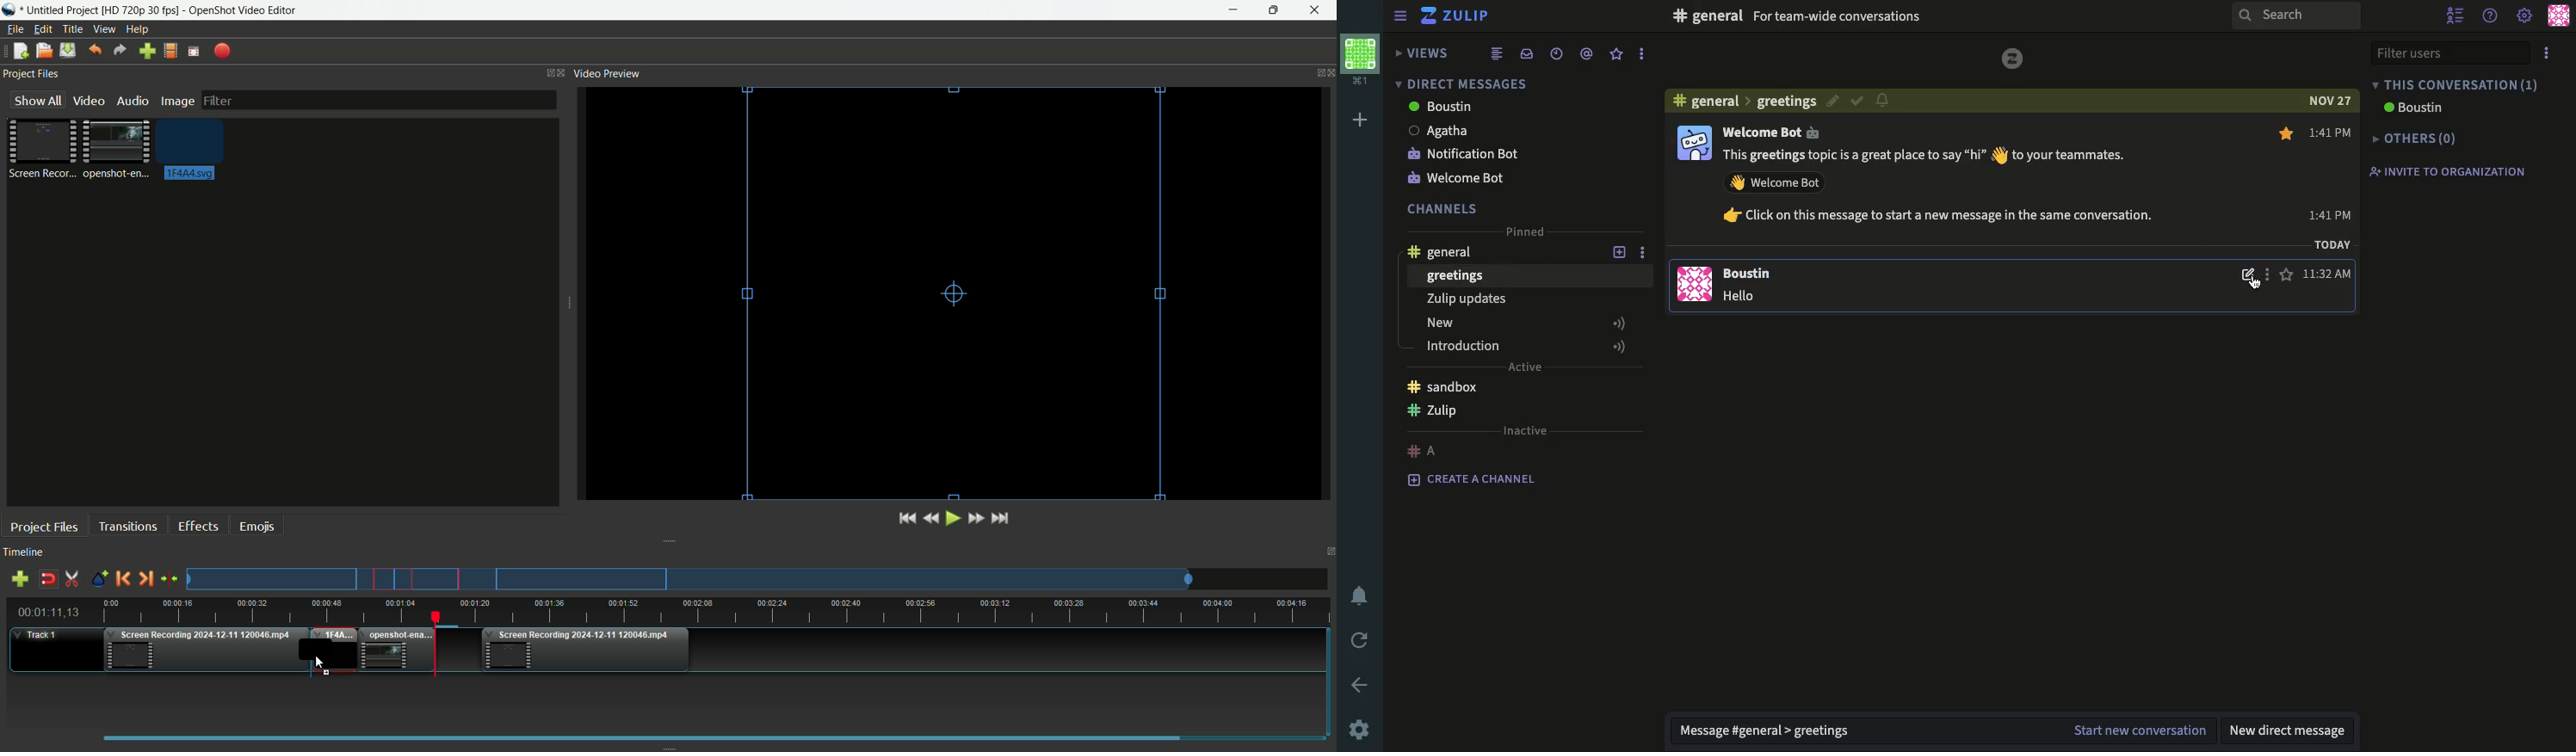 Image resolution: width=2576 pixels, height=756 pixels. I want to click on options, so click(1642, 54).